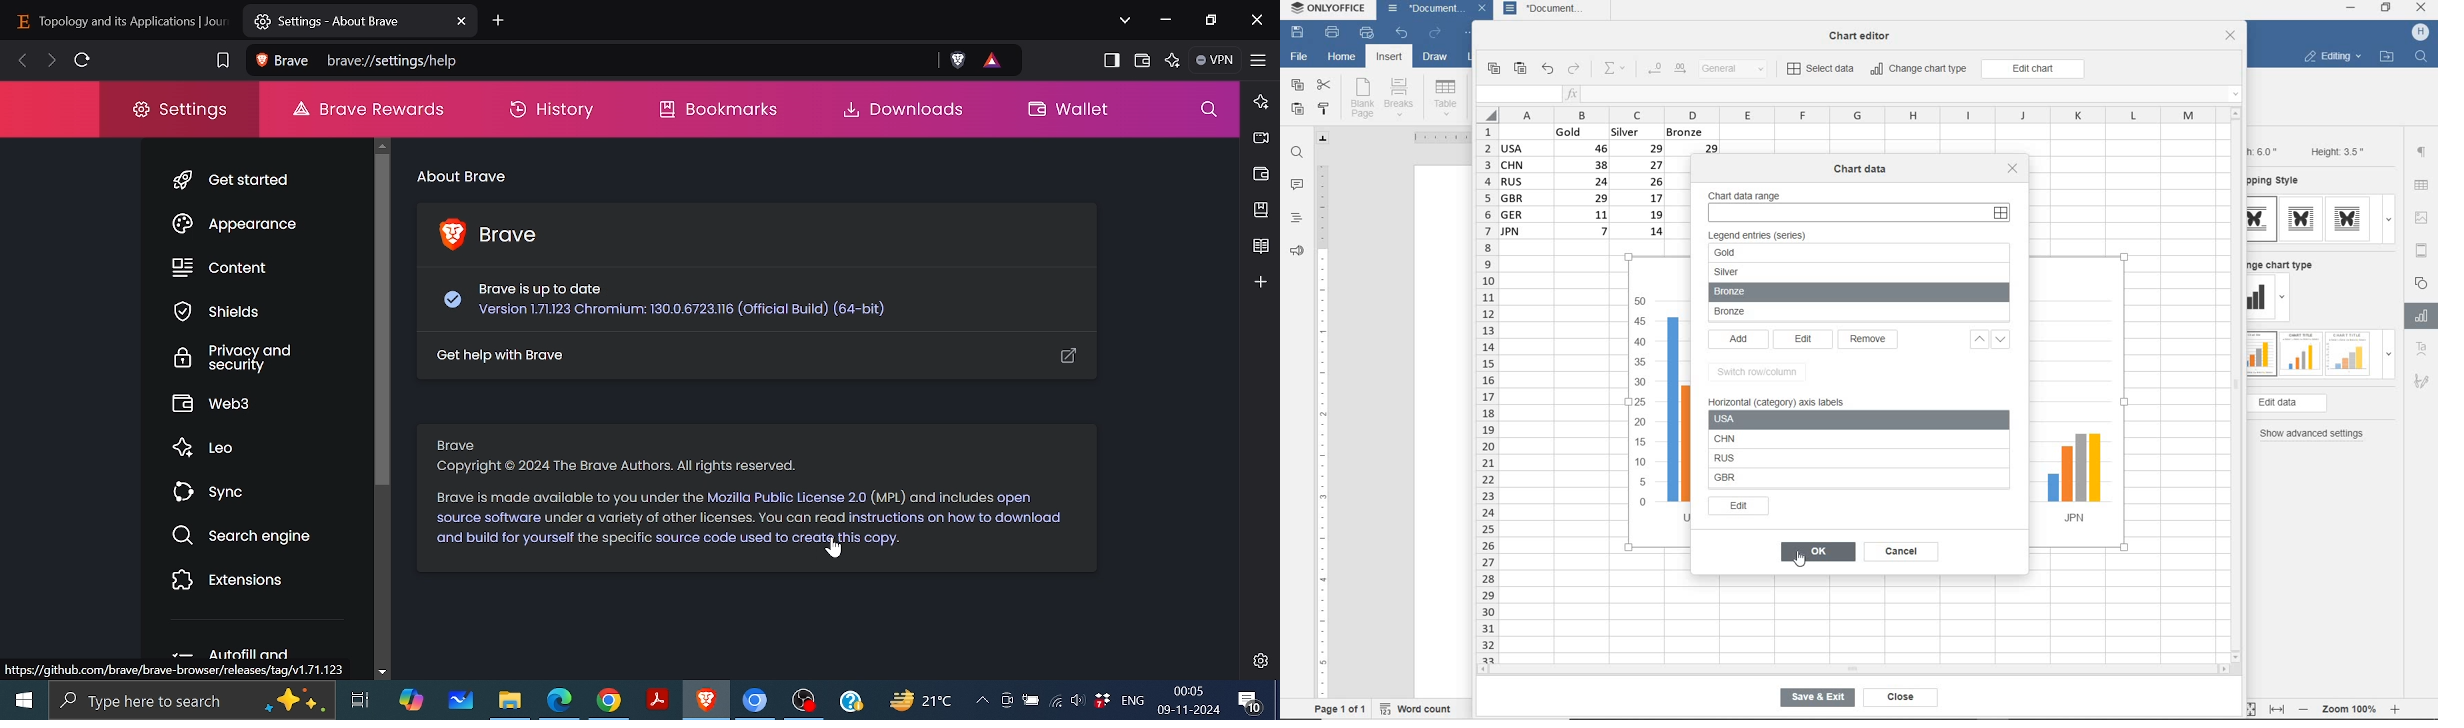 The width and height of the screenshot is (2464, 728). What do you see at coordinates (511, 236) in the screenshot?
I see `brave` at bounding box center [511, 236].